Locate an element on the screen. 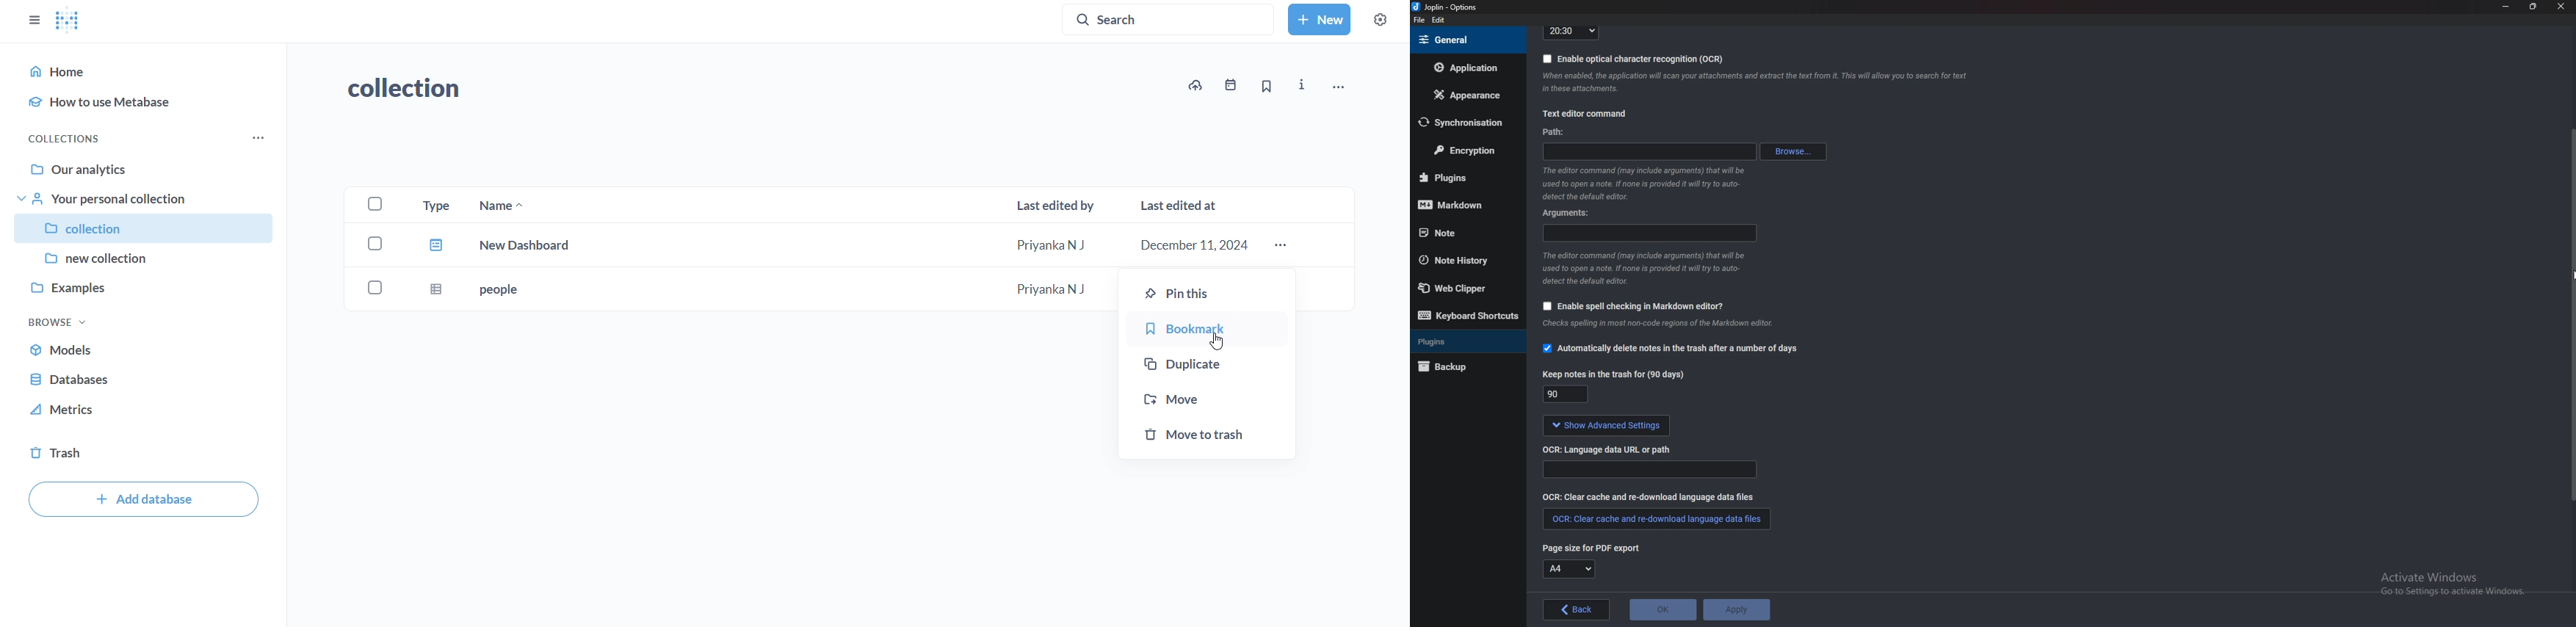 This screenshot has height=644, width=2576. cursor is located at coordinates (2569, 273).